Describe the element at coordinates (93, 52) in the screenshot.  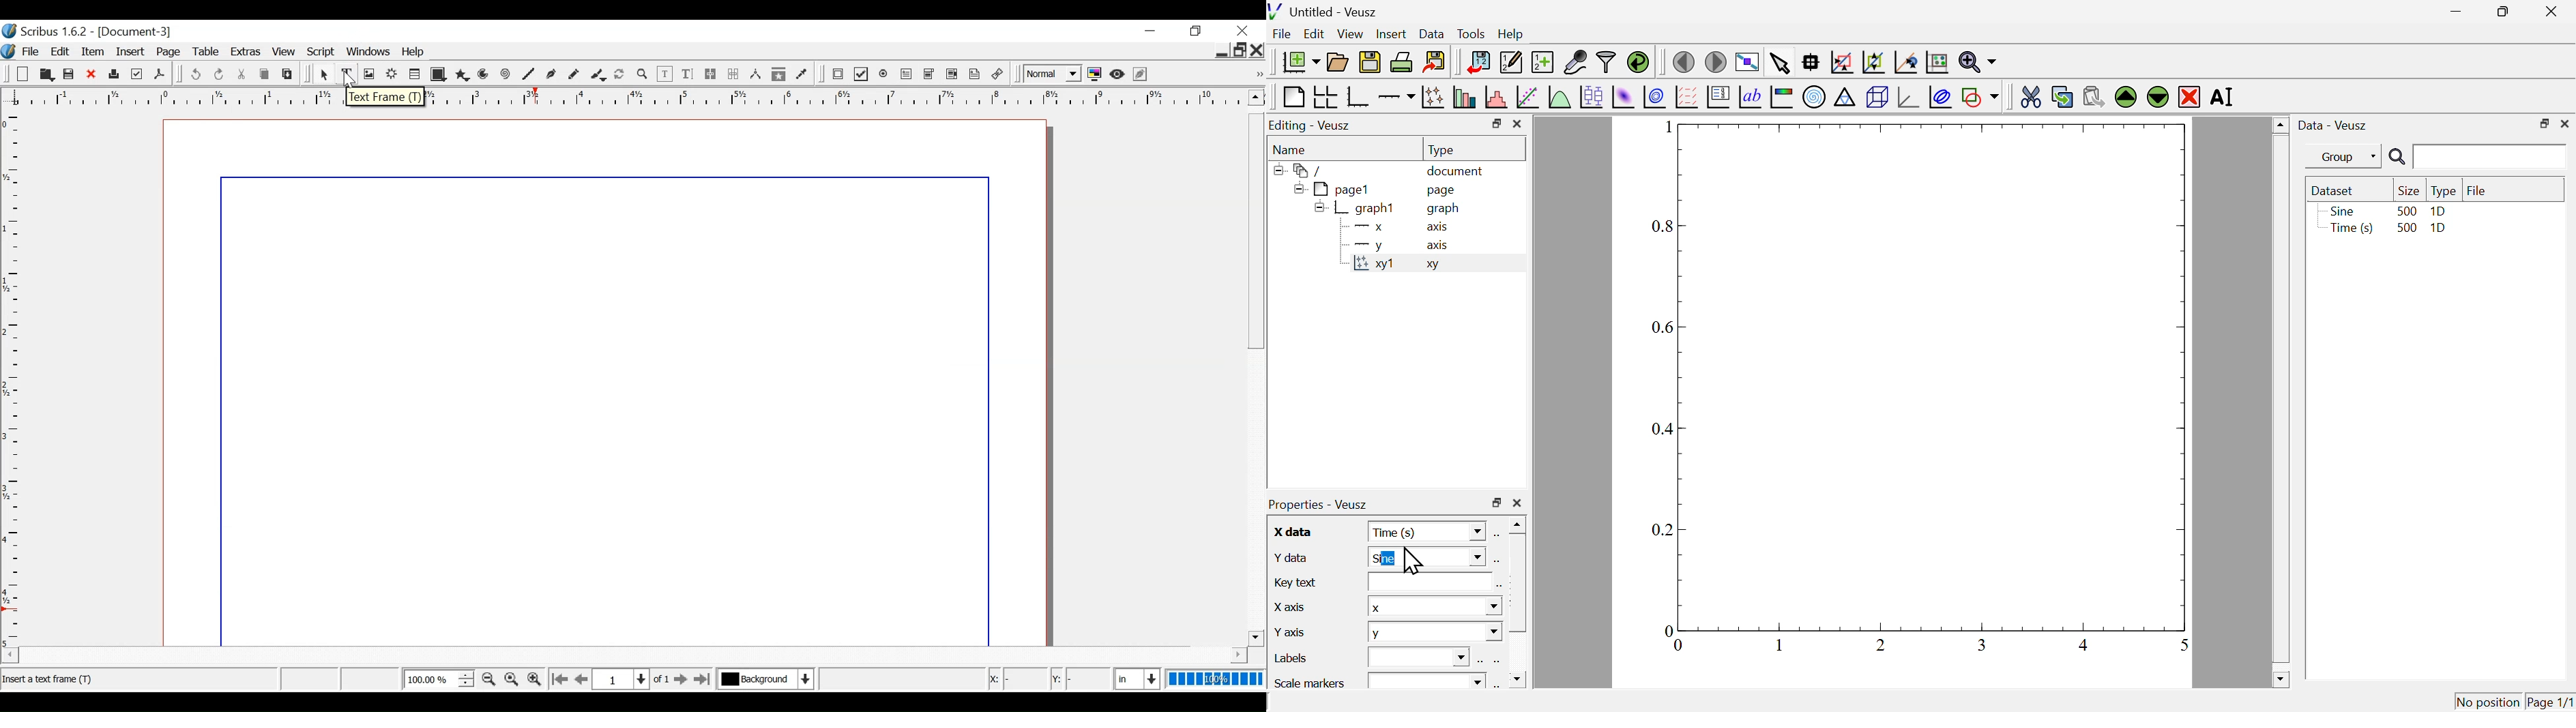
I see `Item` at that location.